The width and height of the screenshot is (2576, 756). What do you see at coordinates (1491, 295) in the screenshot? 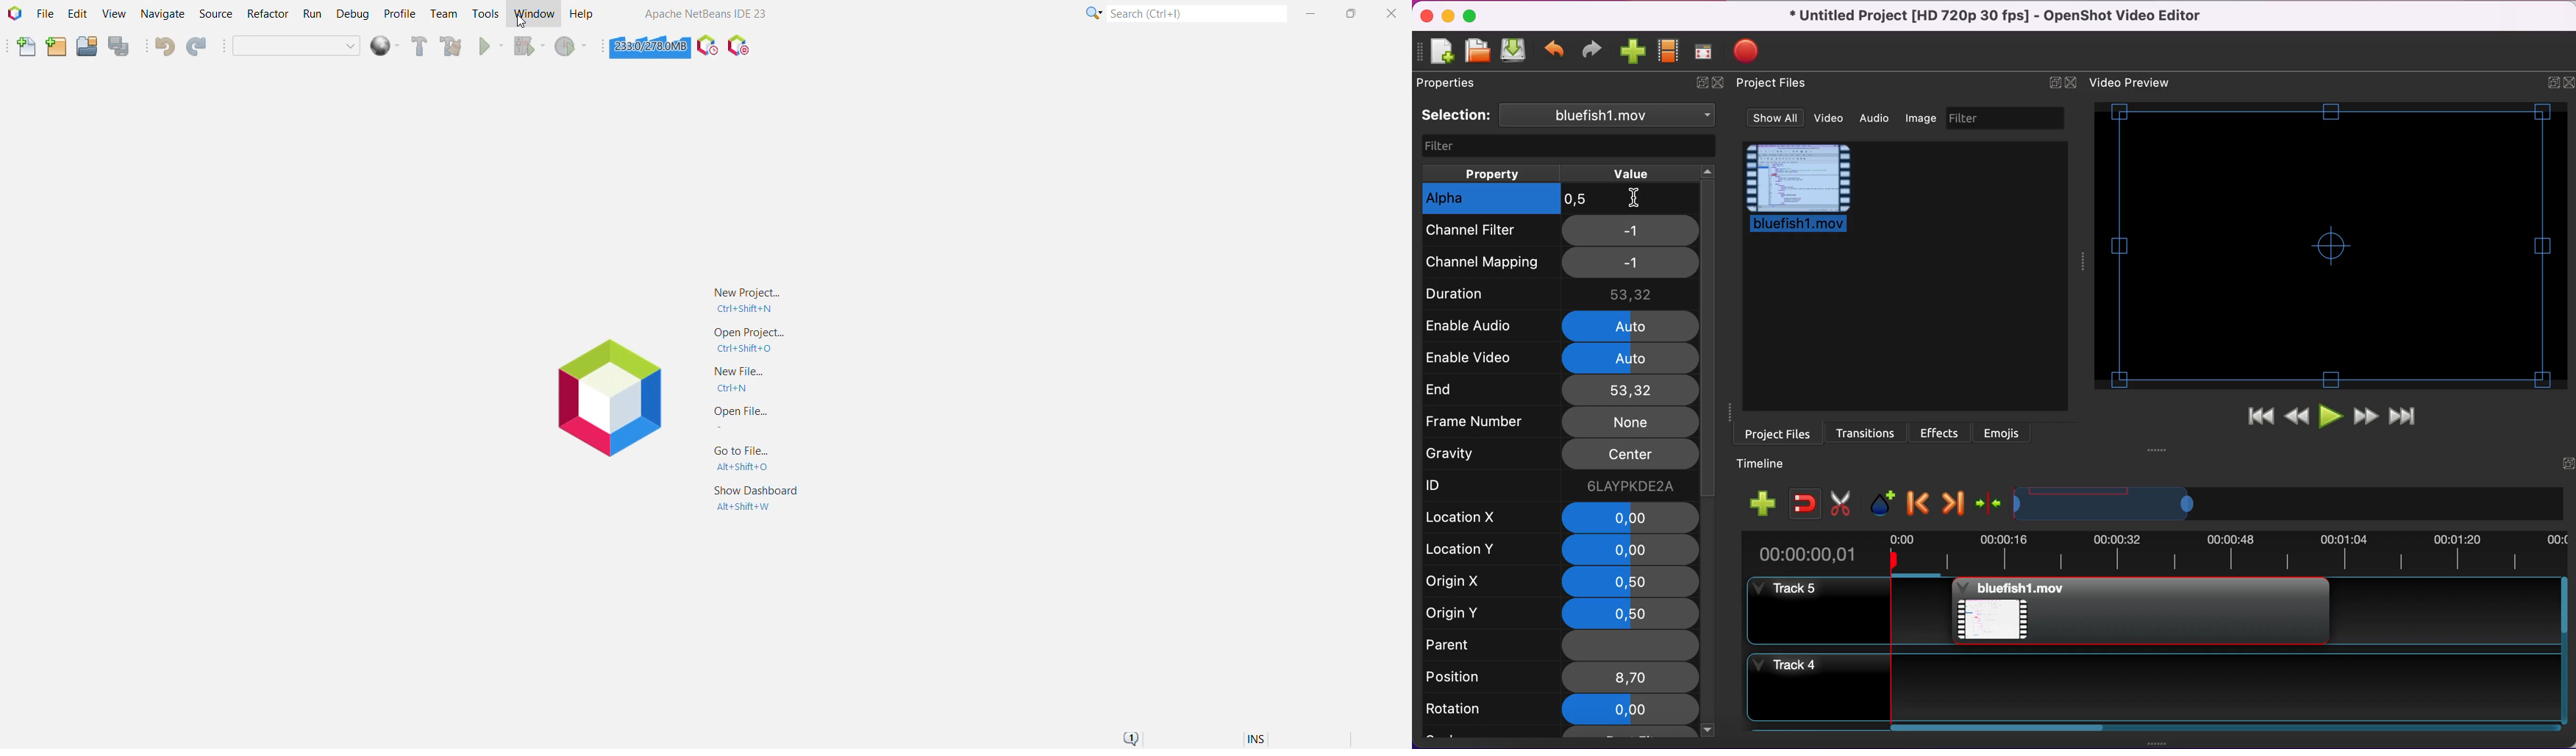
I see `duration` at bounding box center [1491, 295].